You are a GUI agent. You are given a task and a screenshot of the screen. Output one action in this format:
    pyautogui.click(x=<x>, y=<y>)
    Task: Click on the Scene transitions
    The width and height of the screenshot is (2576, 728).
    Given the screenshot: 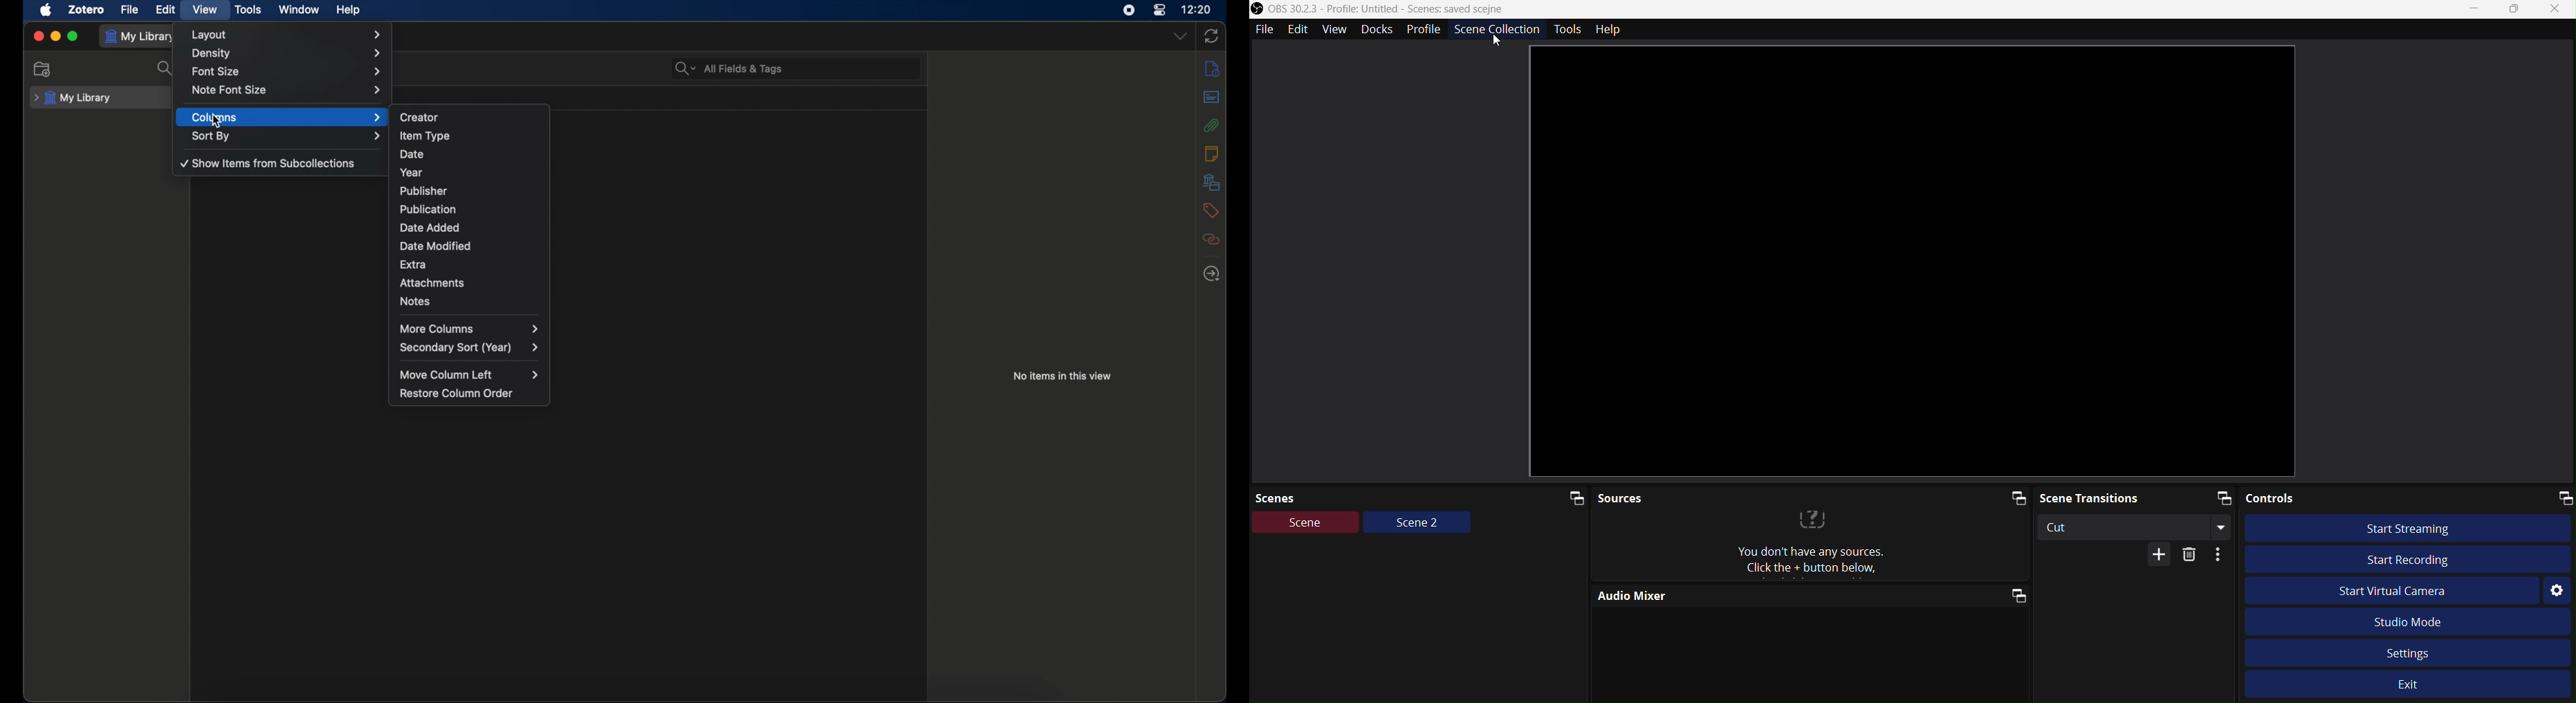 What is the action you would take?
    pyautogui.click(x=2138, y=497)
    